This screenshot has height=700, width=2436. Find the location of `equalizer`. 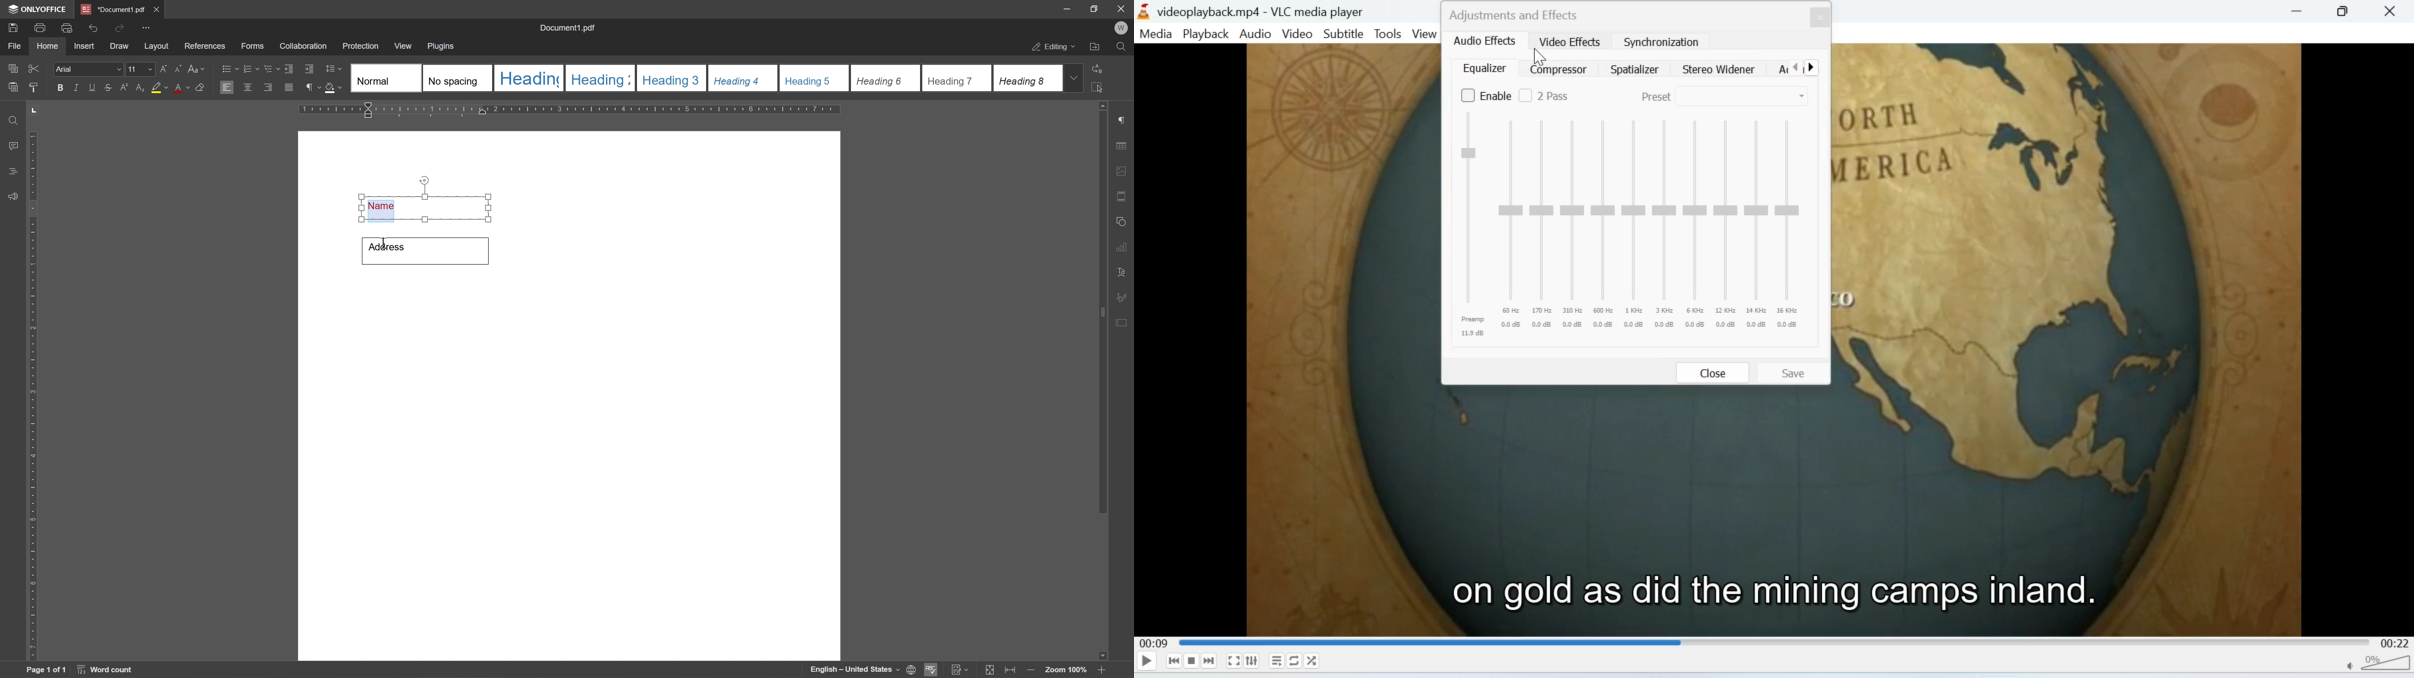

equalizer is located at coordinates (1481, 67).